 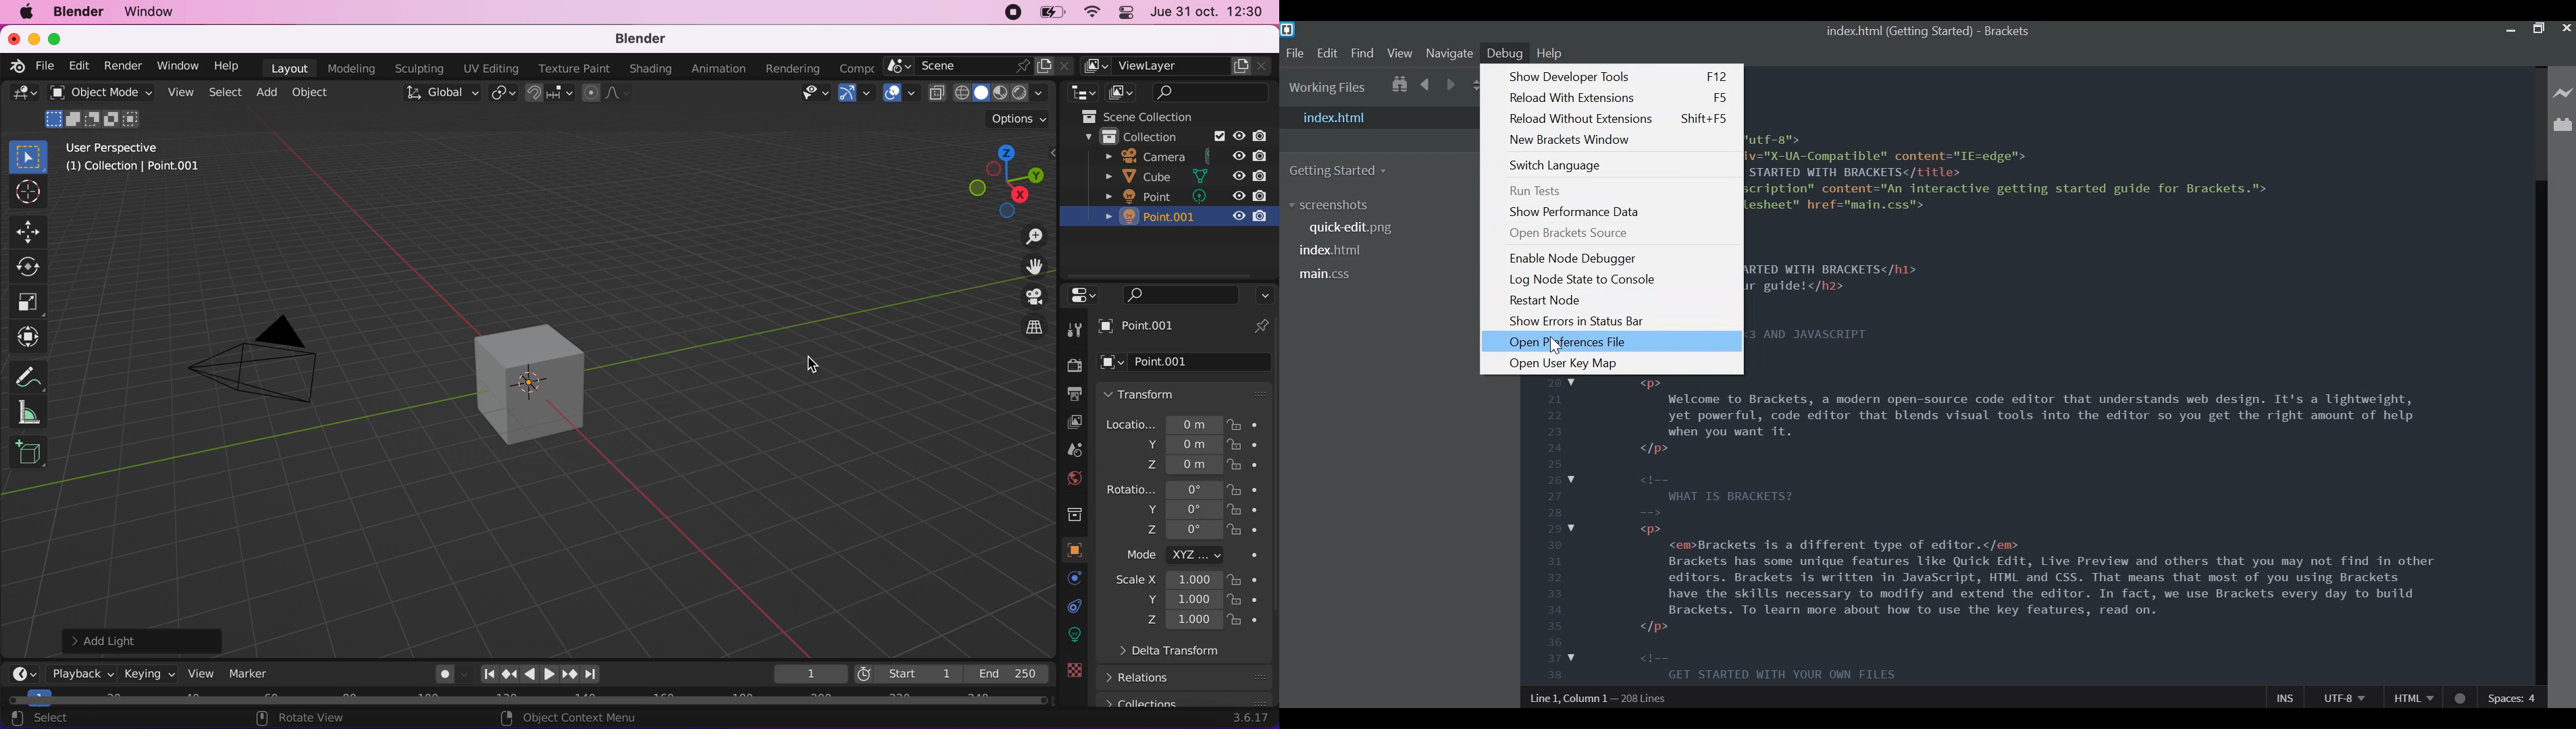 I want to click on window, so click(x=181, y=66).